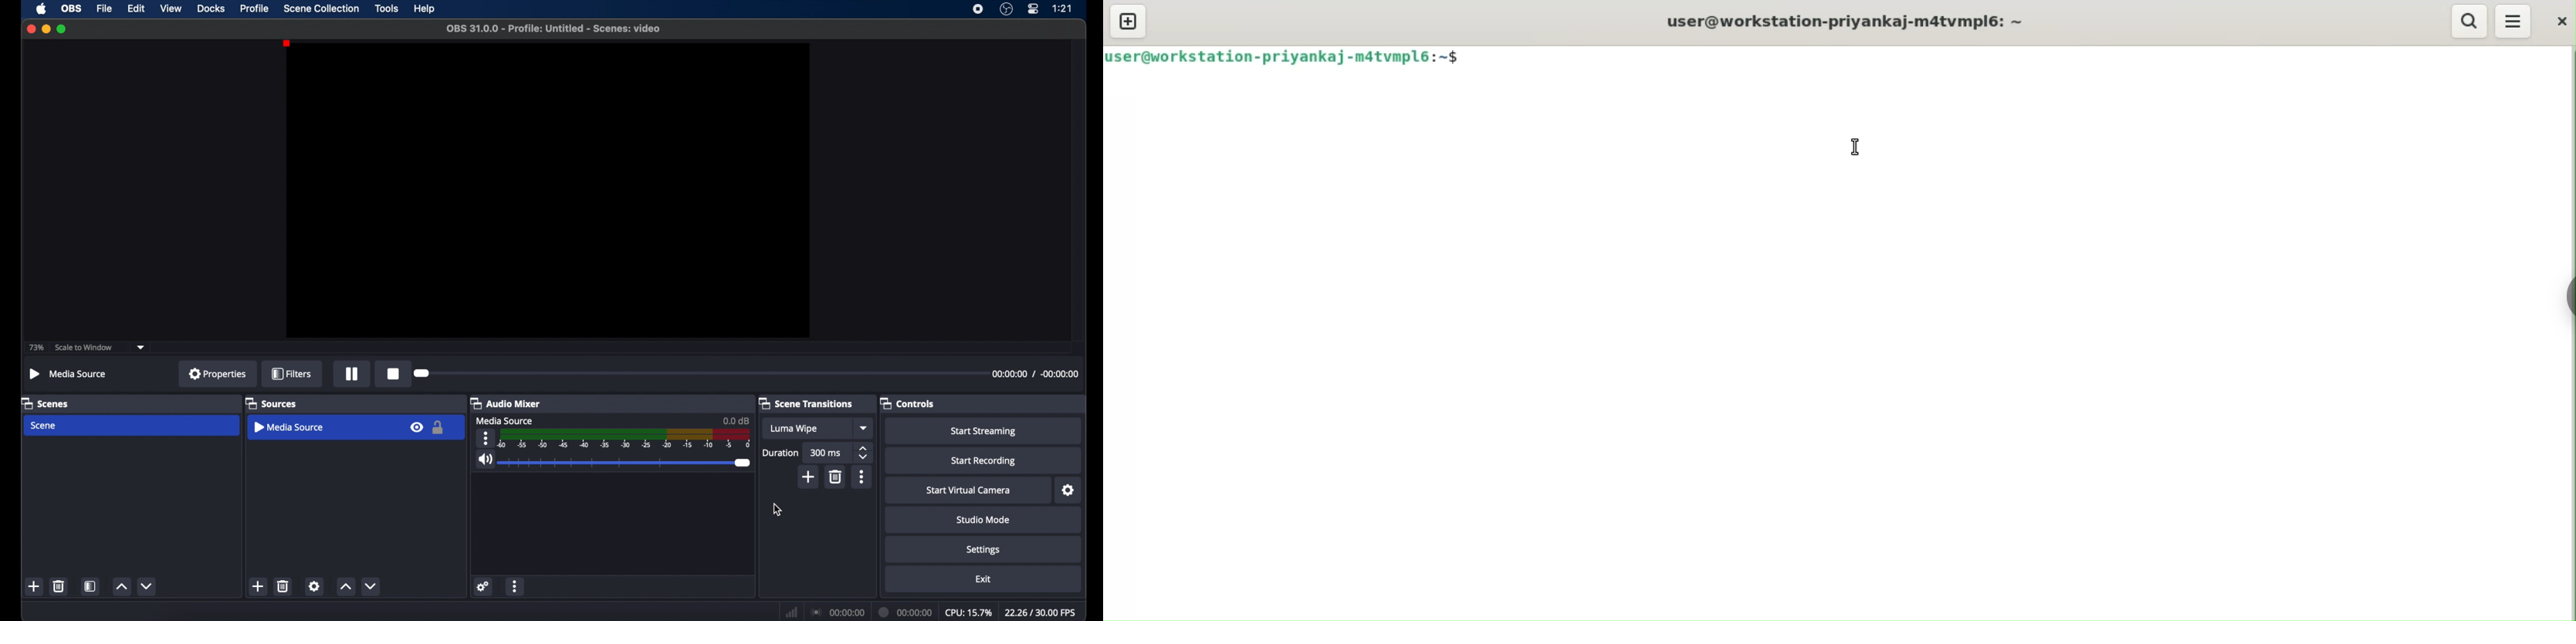  I want to click on visibility icon, so click(417, 428).